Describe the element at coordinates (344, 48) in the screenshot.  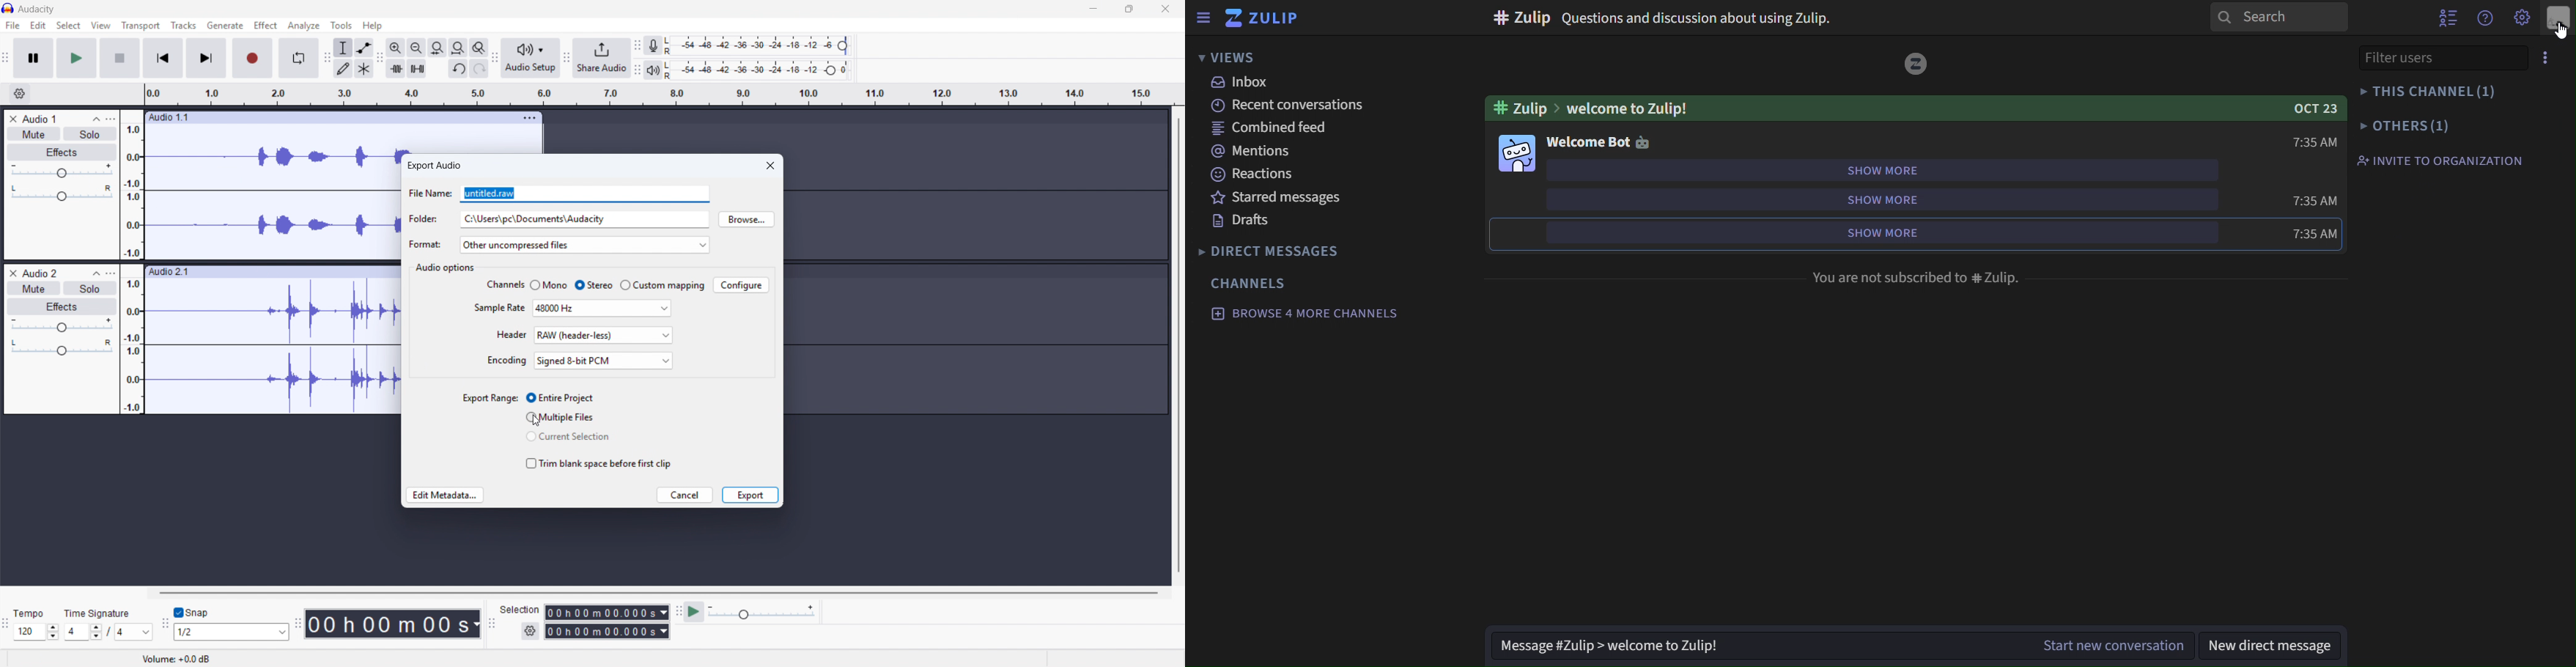
I see `Selection tool` at that location.